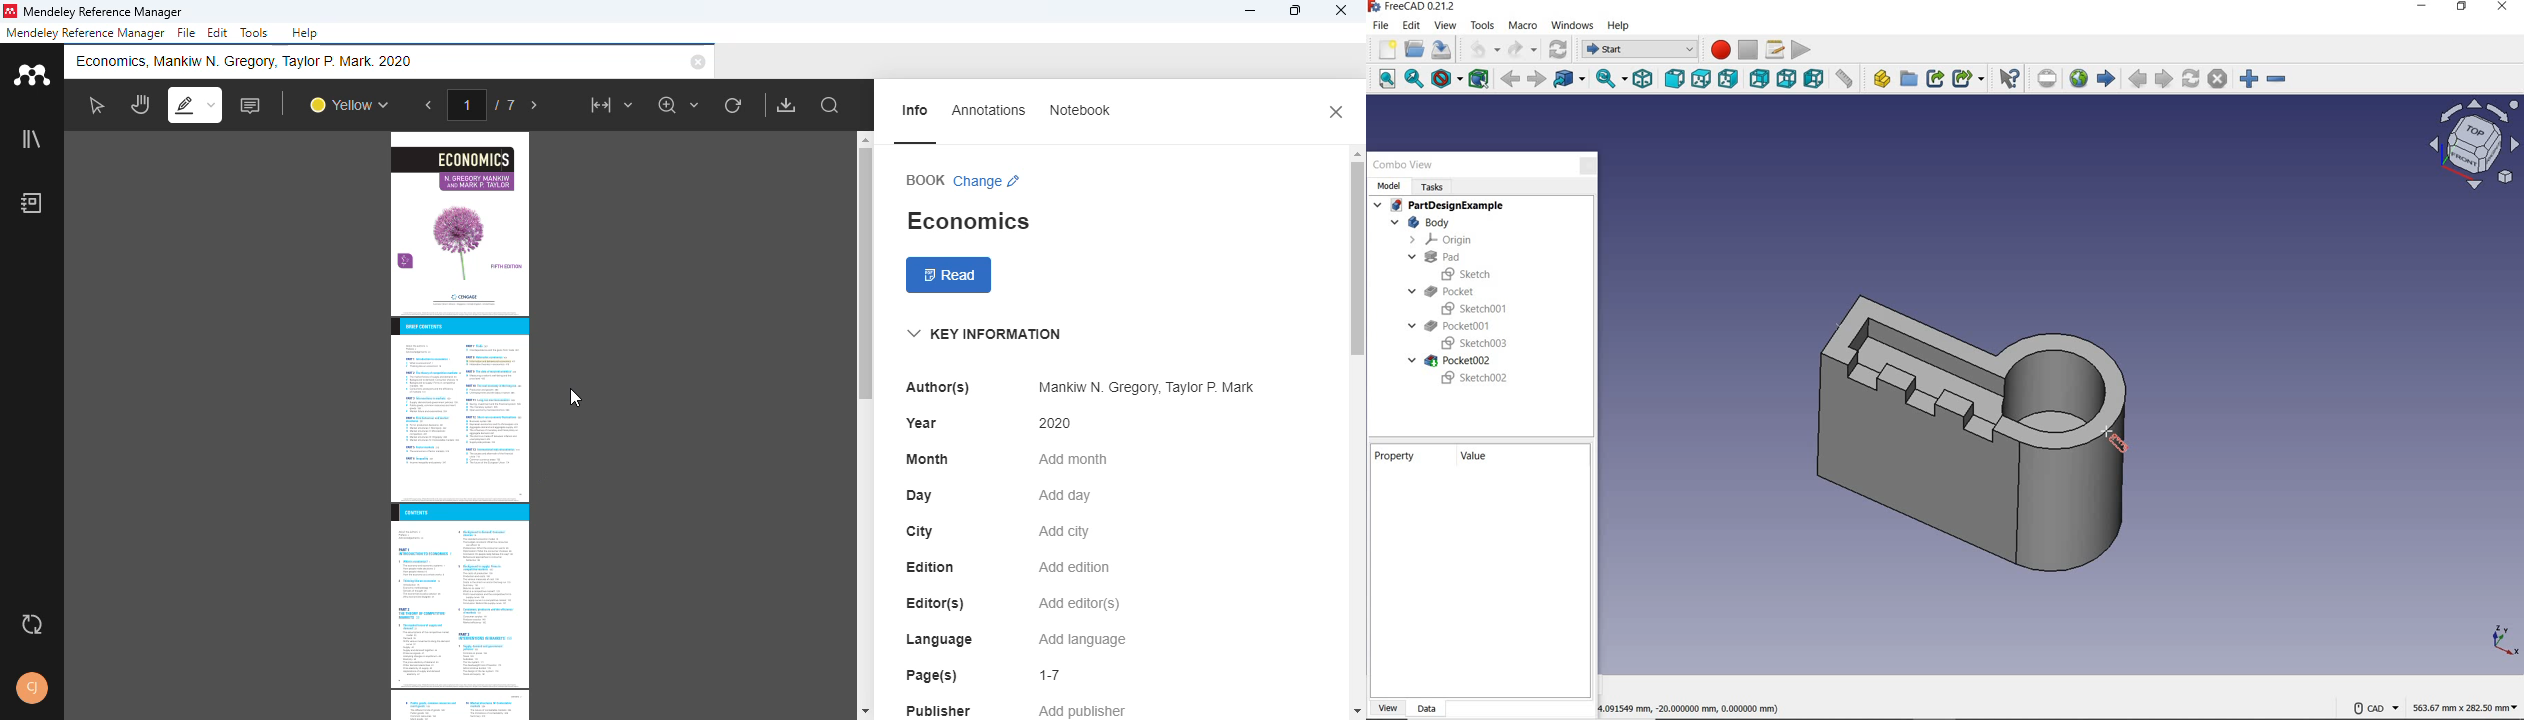 This screenshot has height=728, width=2548. Describe the element at coordinates (429, 106) in the screenshot. I see `previous page` at that location.